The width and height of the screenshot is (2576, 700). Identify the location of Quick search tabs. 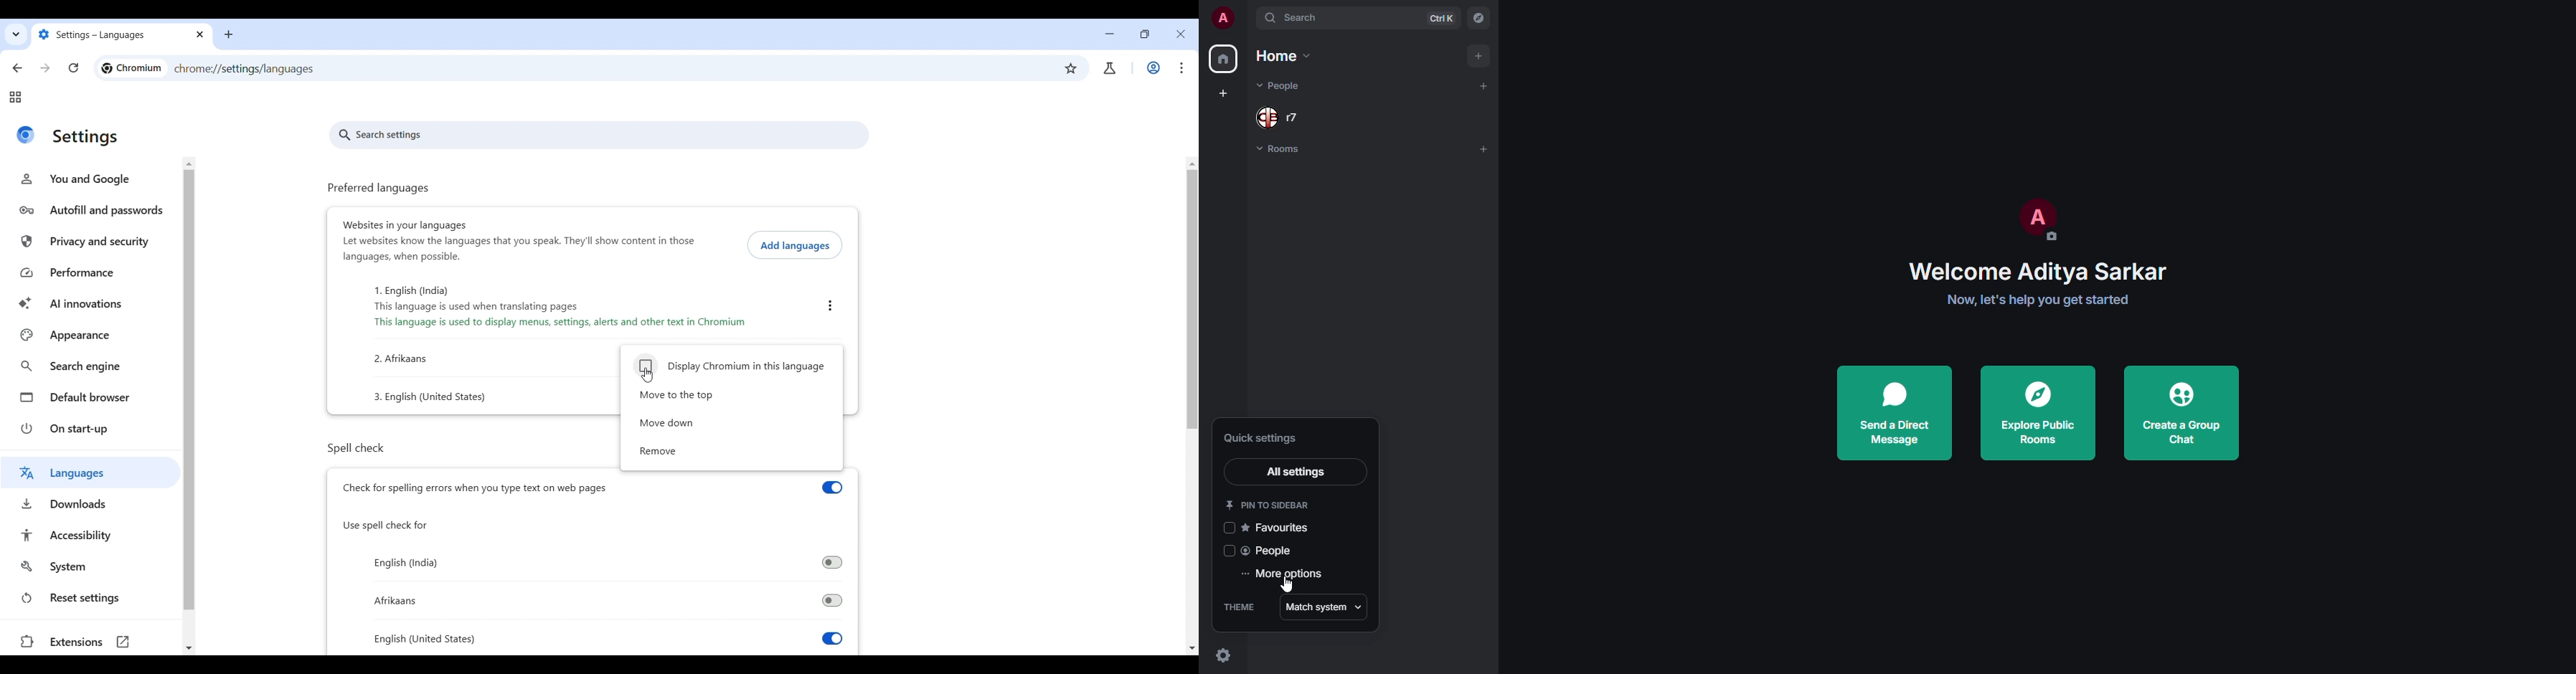
(15, 36).